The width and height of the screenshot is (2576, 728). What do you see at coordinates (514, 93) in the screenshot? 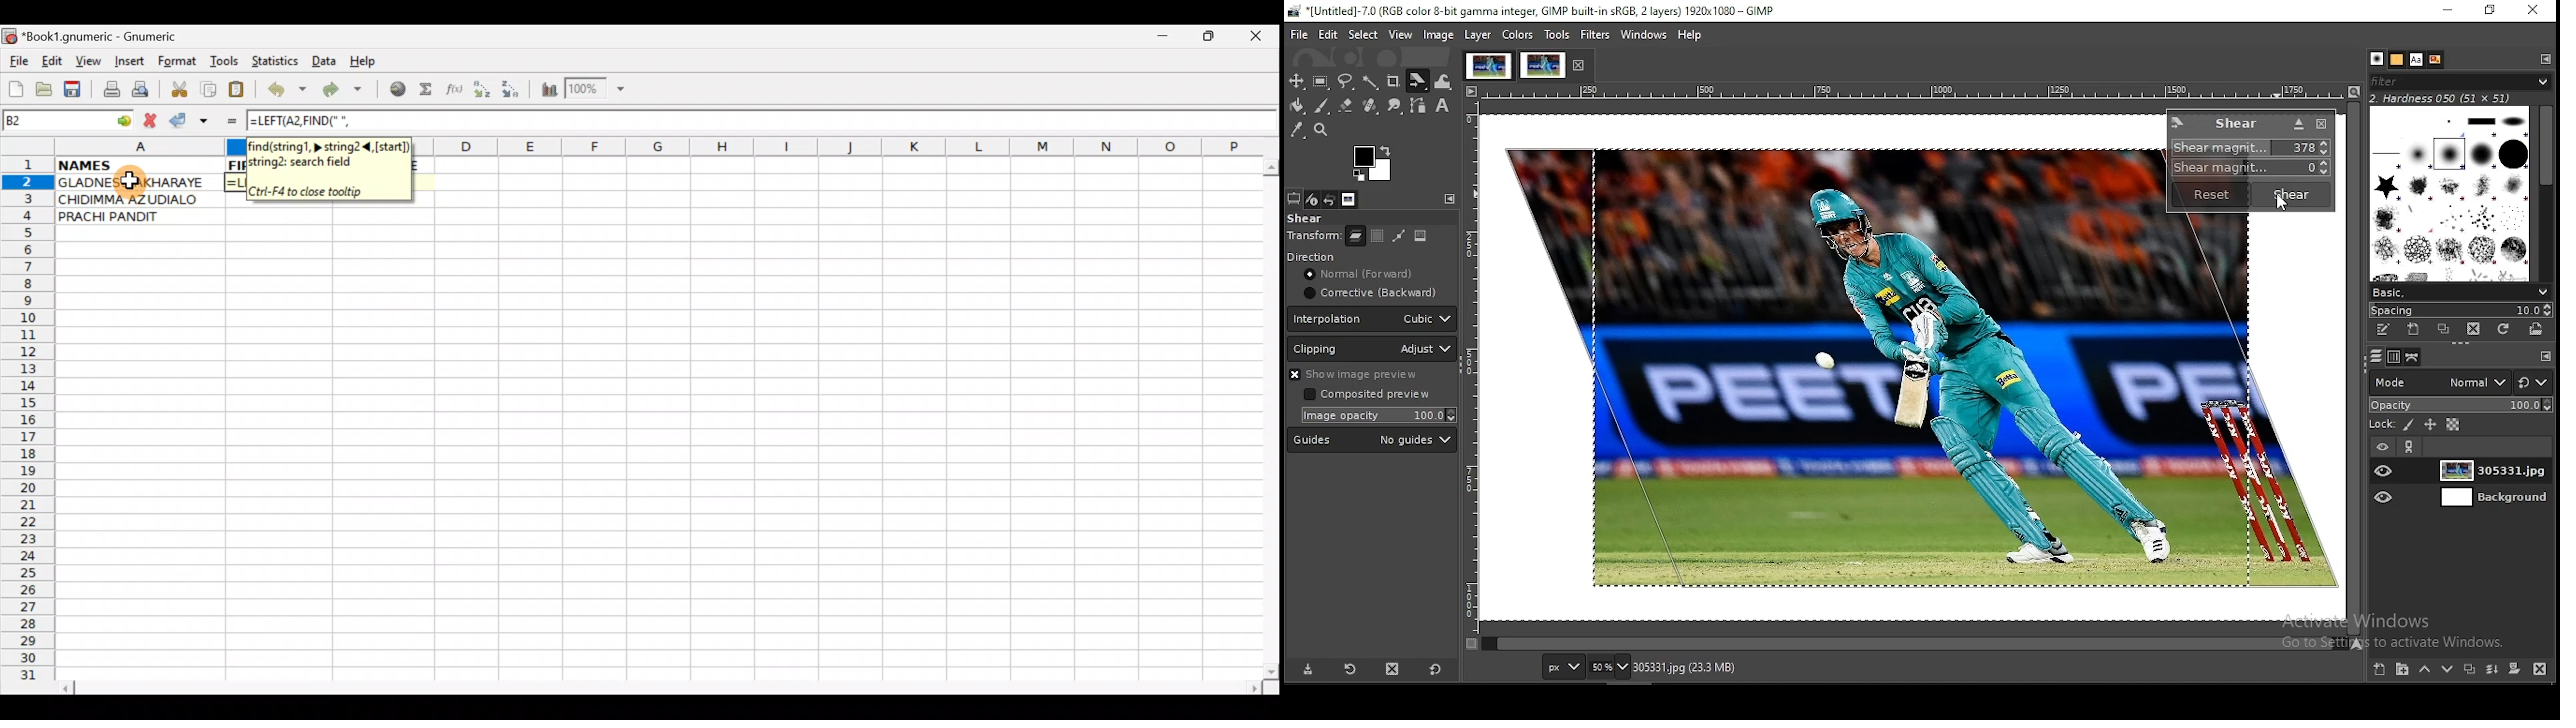
I see `Sort Descending order` at bounding box center [514, 93].